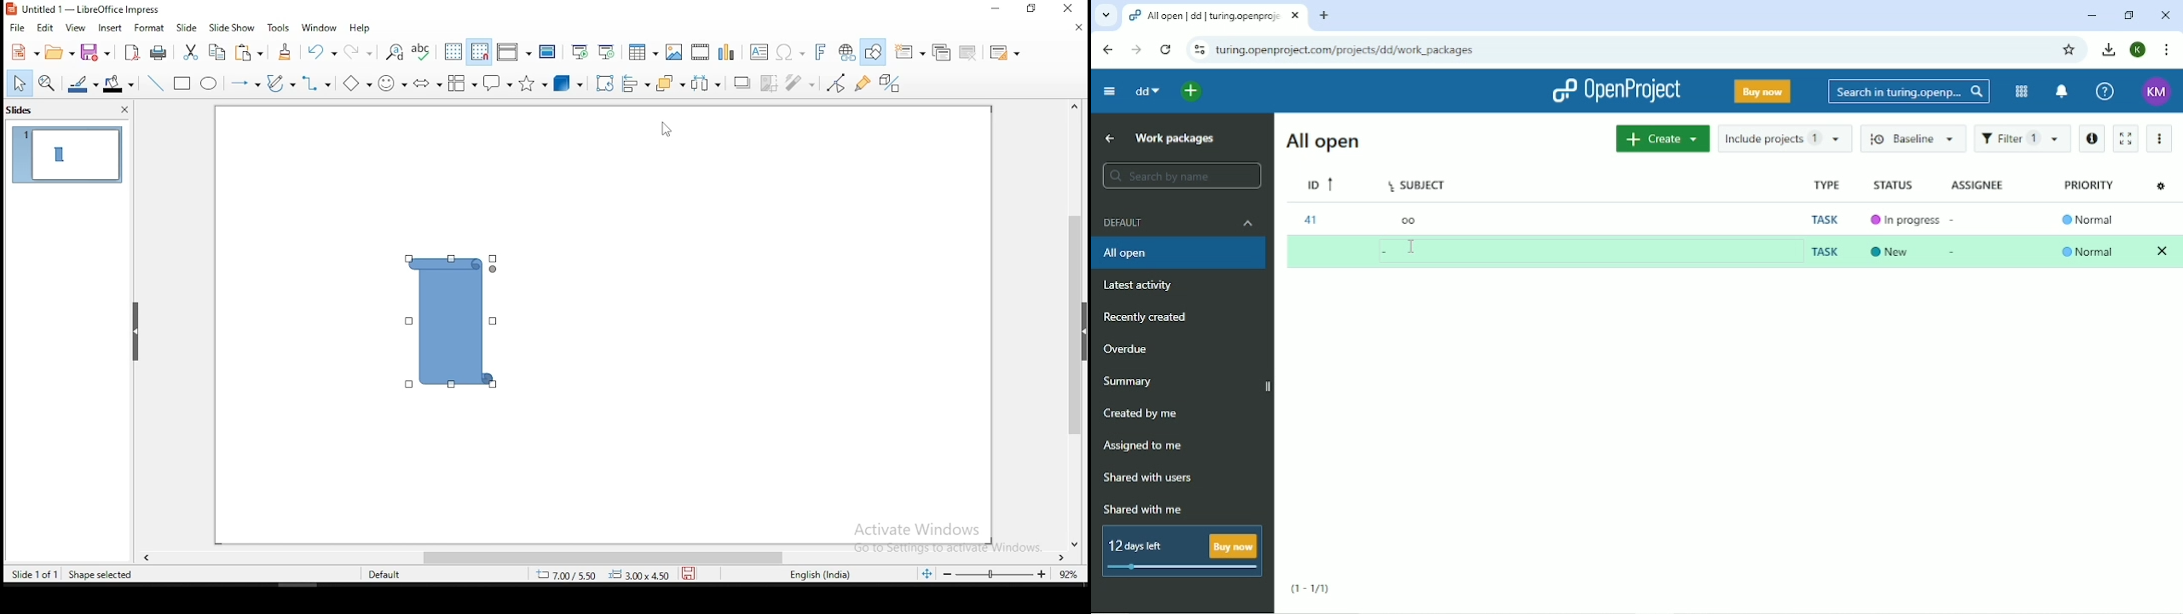 Image resolution: width=2184 pixels, height=616 pixels. What do you see at coordinates (34, 573) in the screenshot?
I see `slide 1 of 1` at bounding box center [34, 573].